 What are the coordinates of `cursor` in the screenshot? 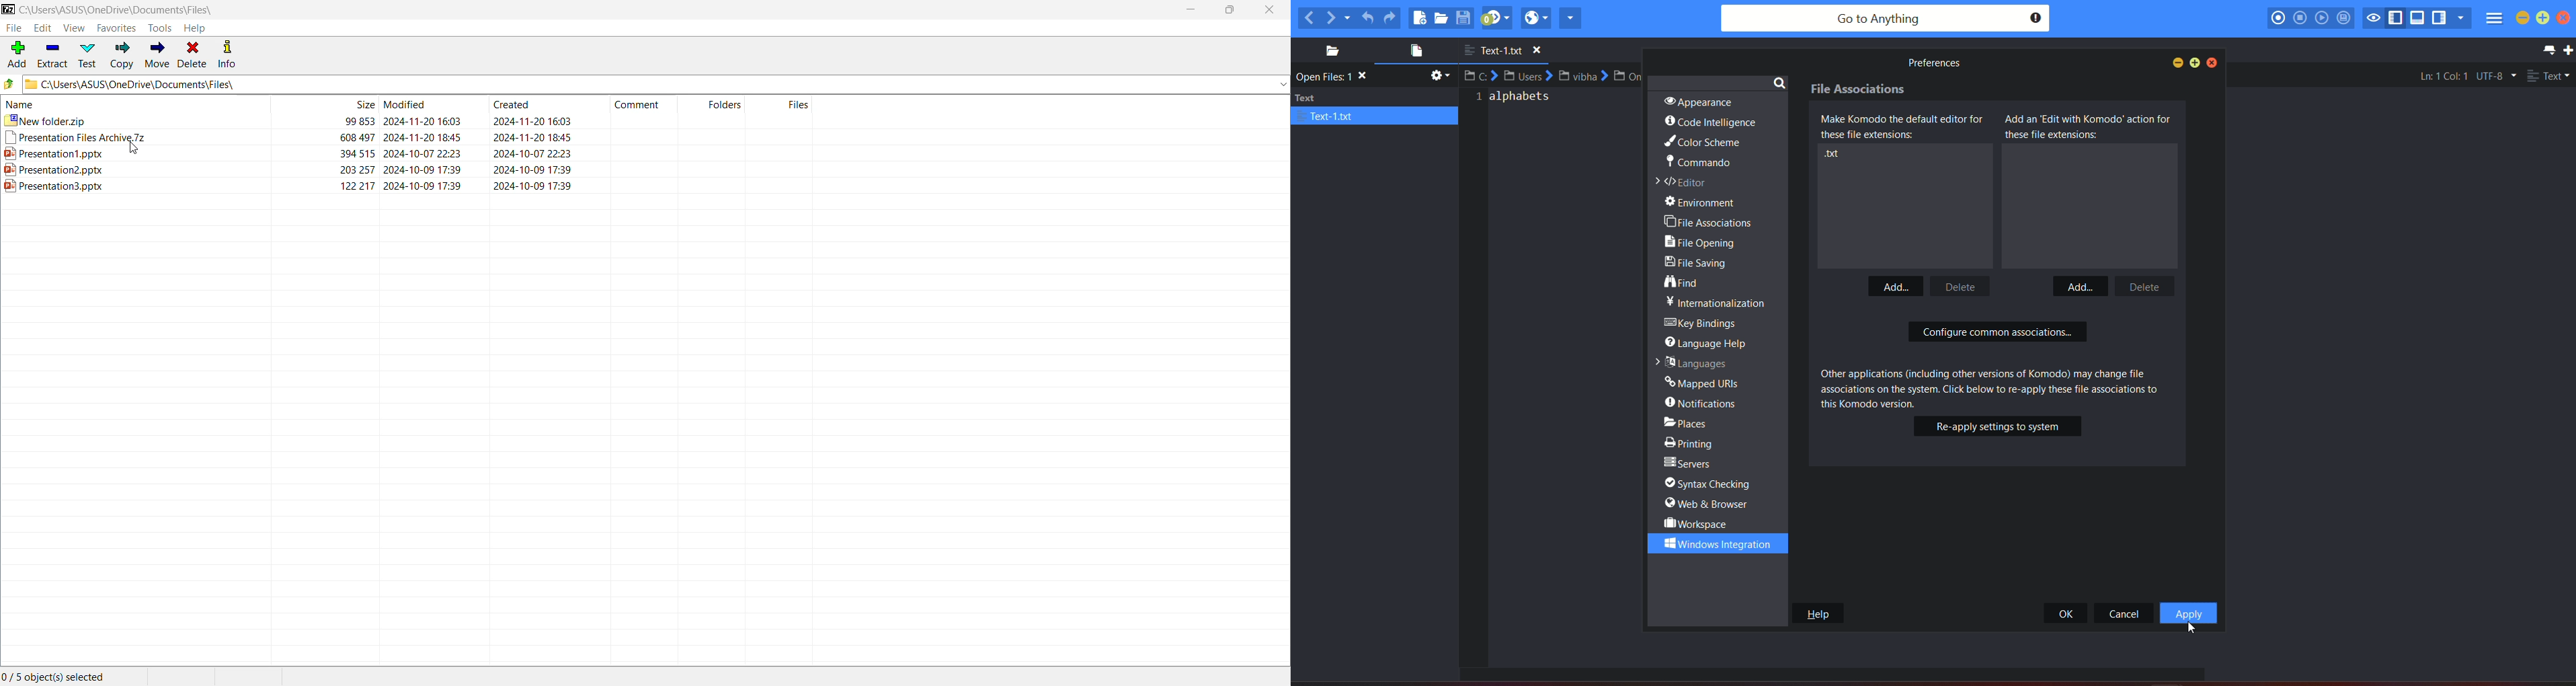 It's located at (134, 149).